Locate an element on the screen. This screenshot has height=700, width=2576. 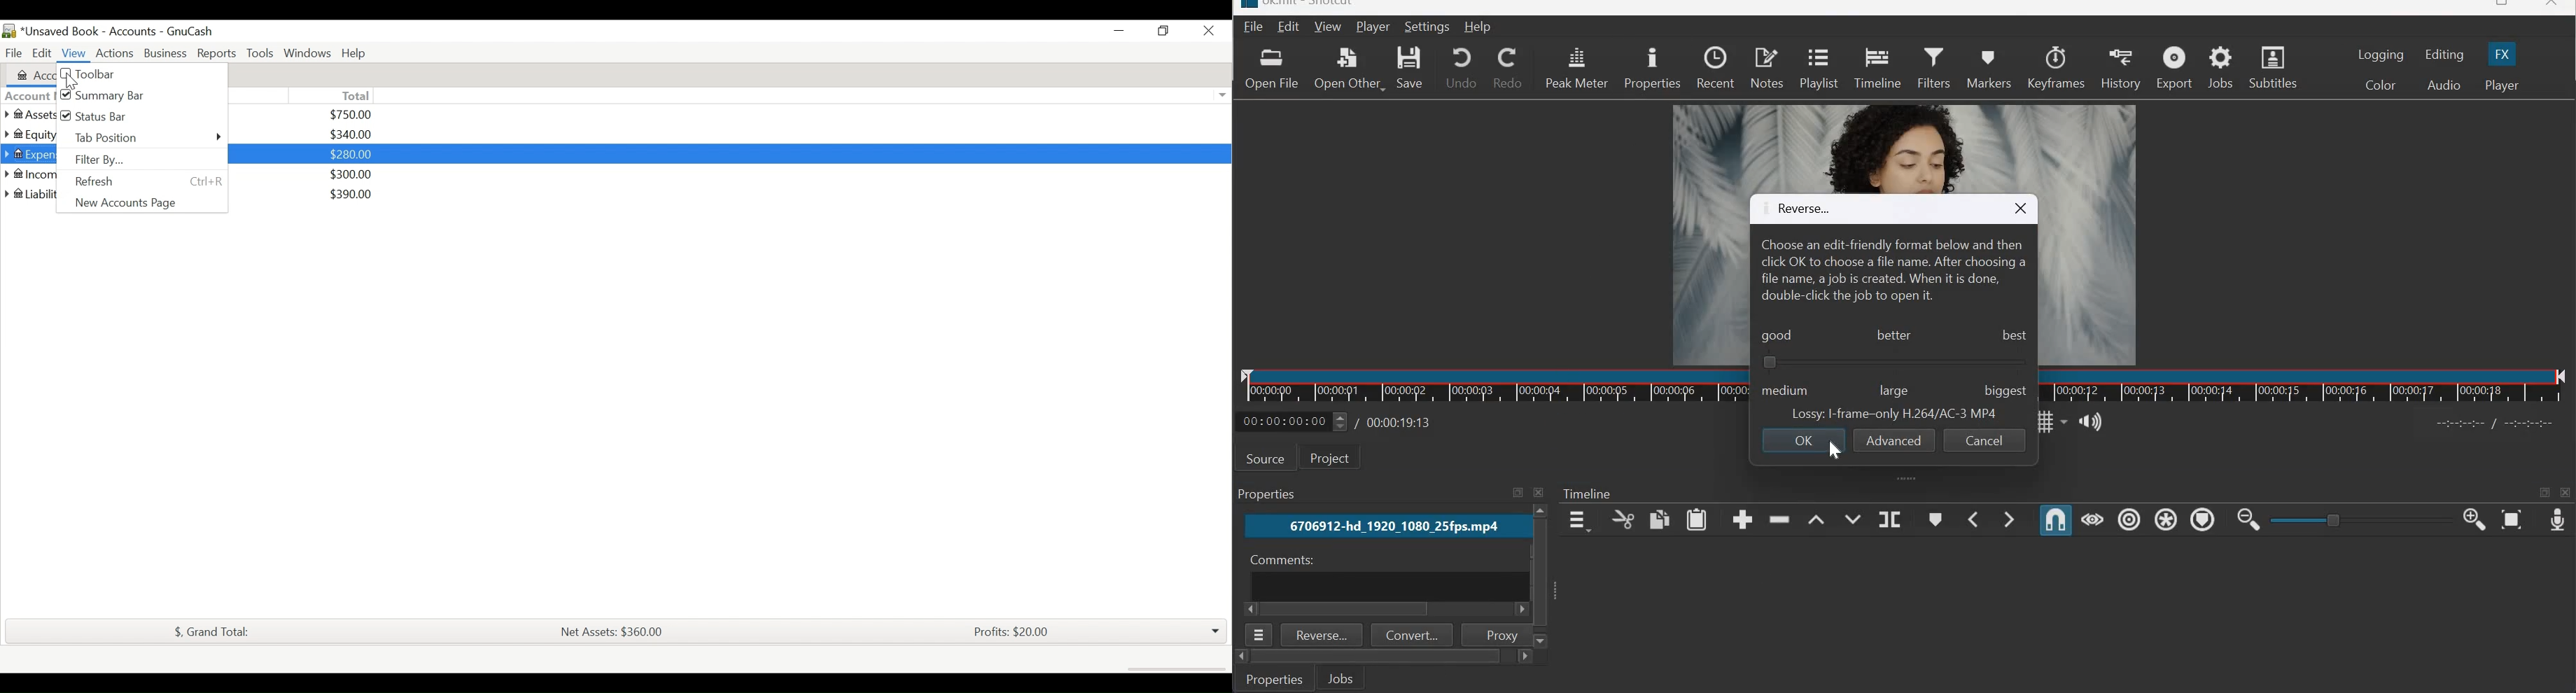
Properties is located at coordinates (1275, 678).